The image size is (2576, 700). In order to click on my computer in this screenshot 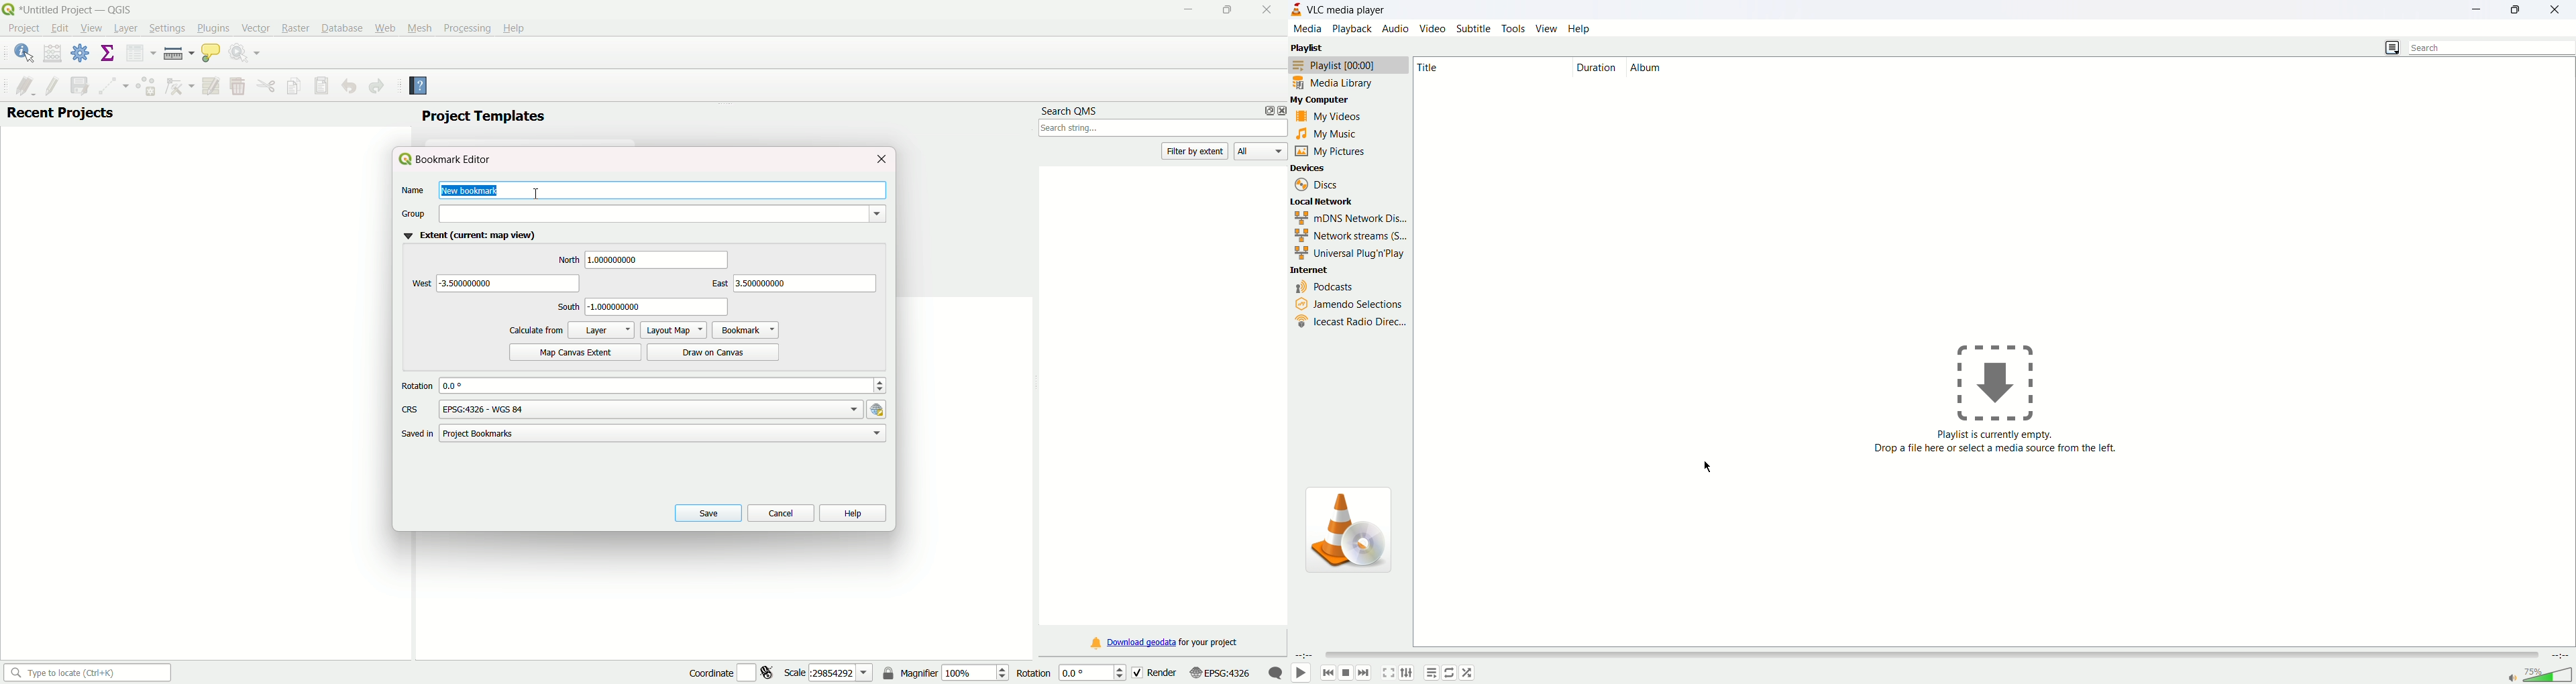, I will do `click(1345, 101)`.